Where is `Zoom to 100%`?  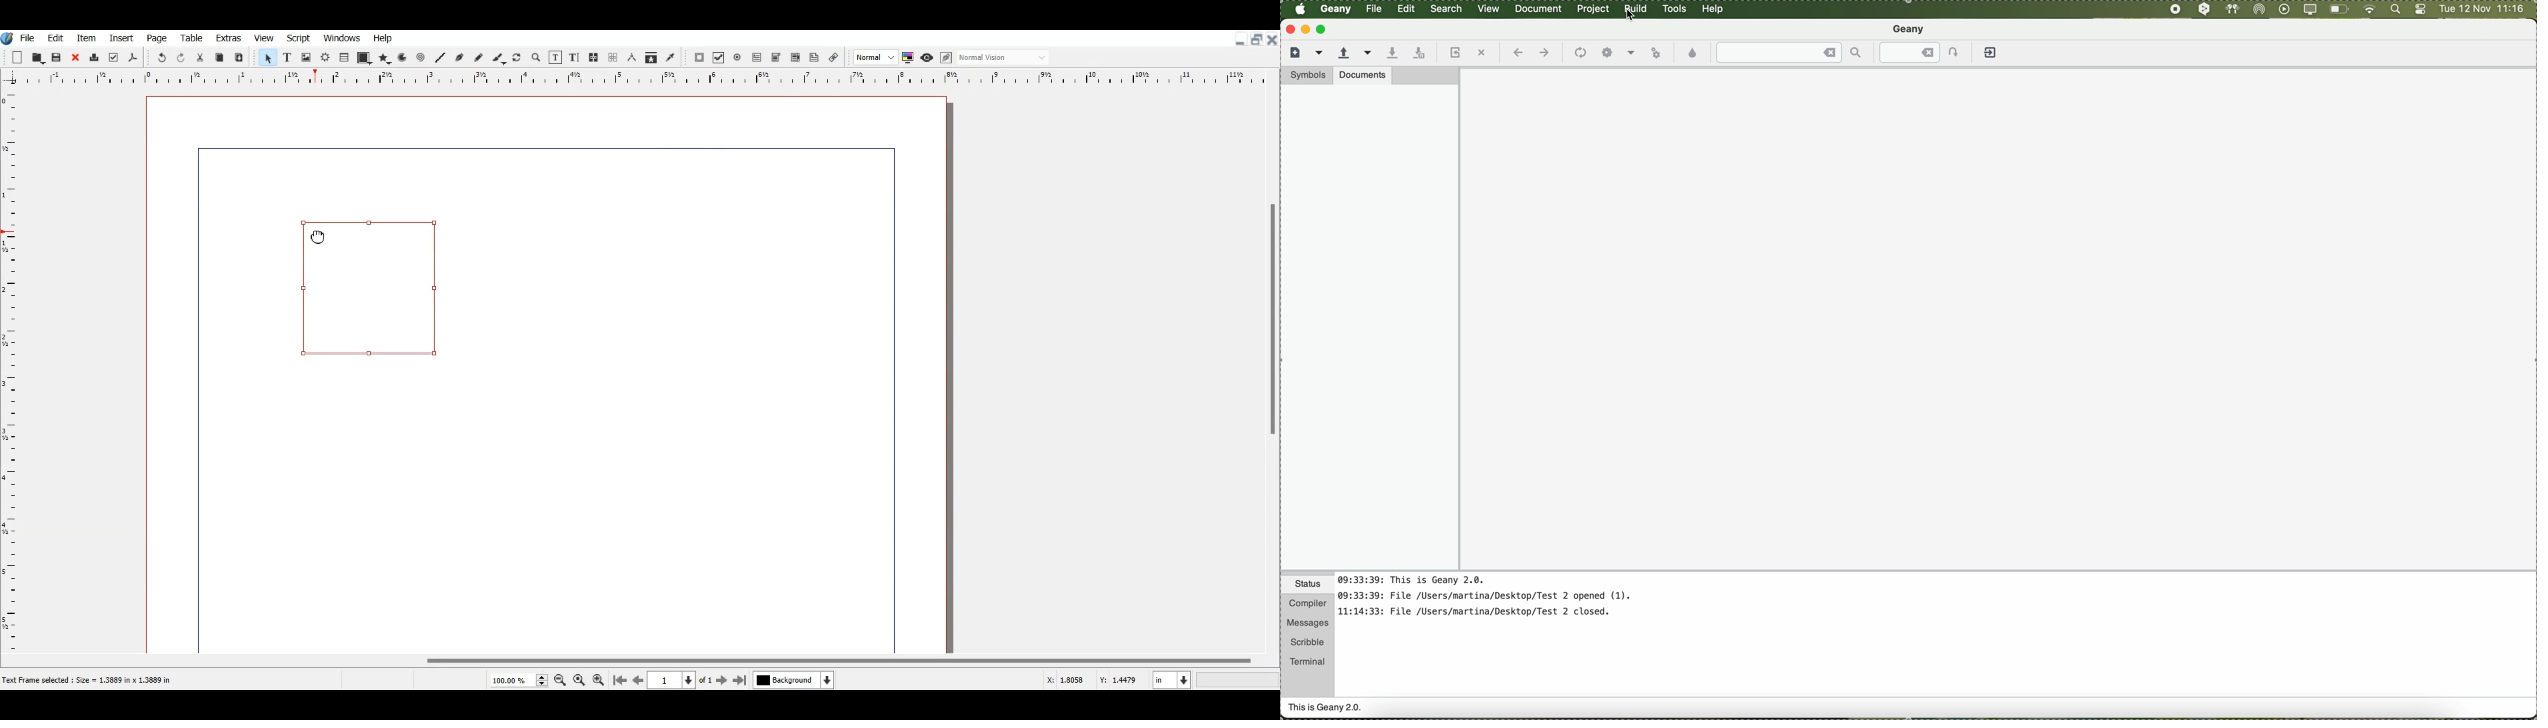
Zoom to 100% is located at coordinates (579, 679).